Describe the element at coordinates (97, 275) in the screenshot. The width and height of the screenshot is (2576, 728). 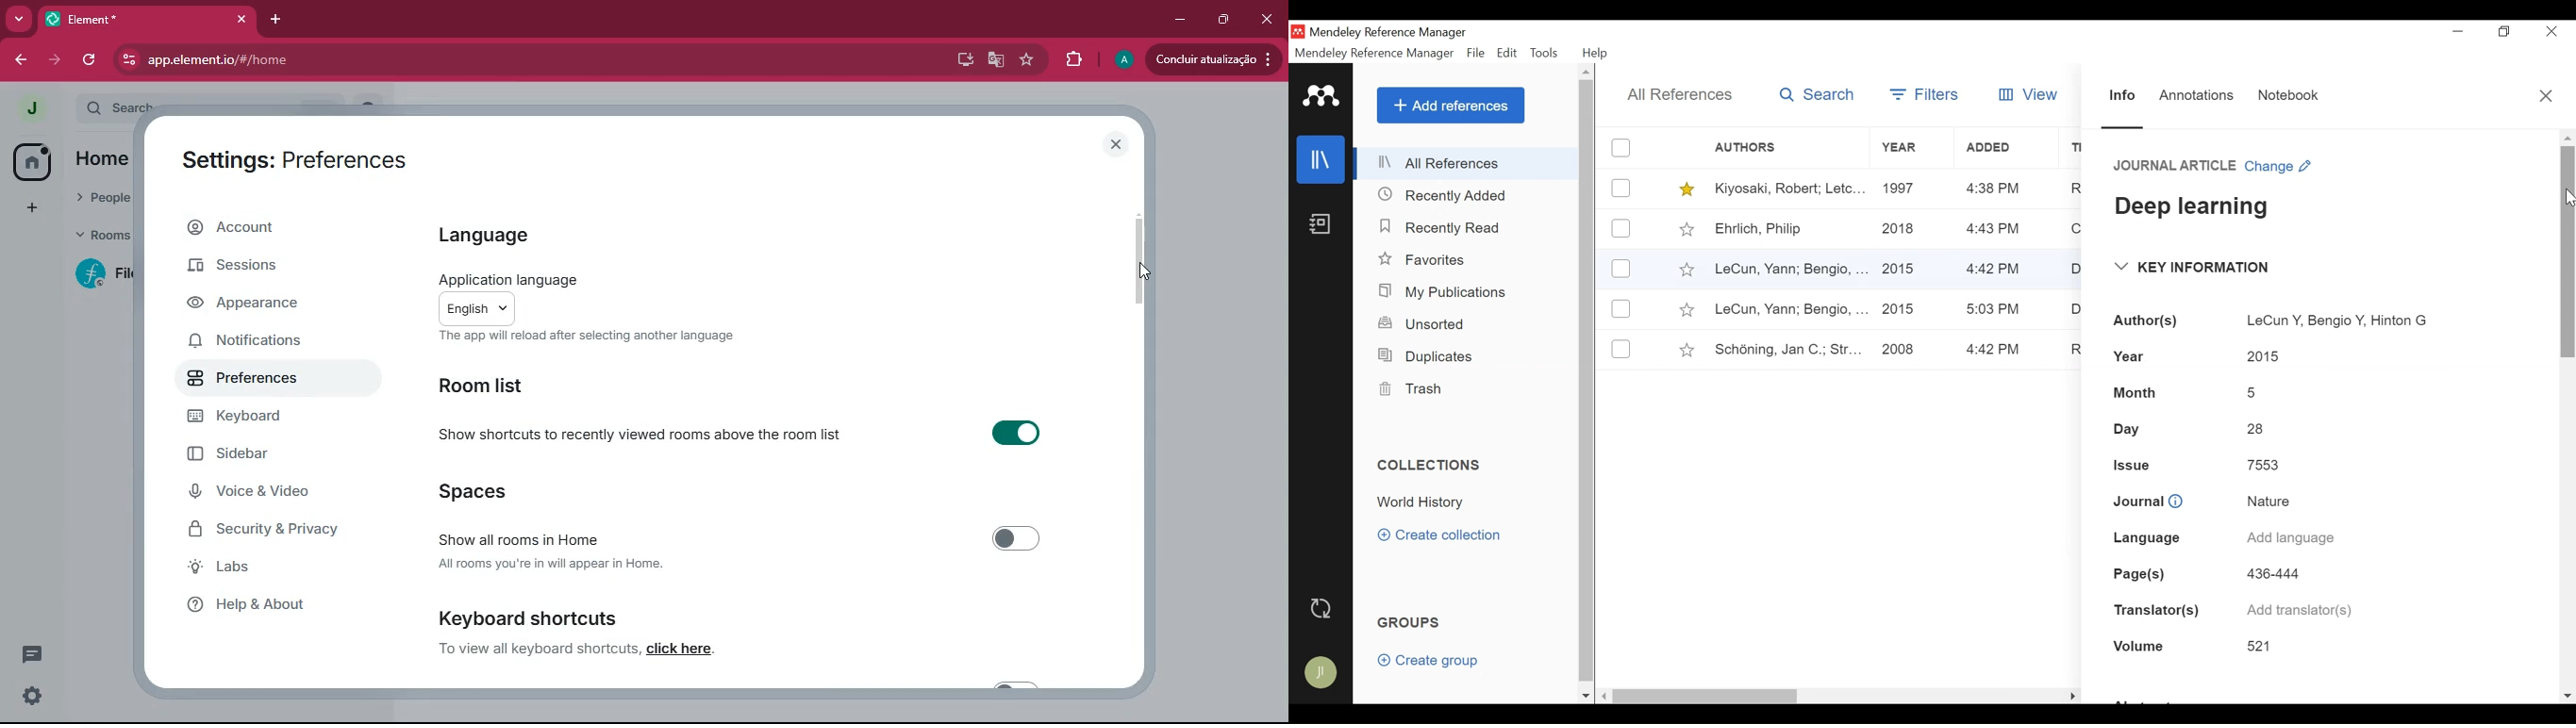
I see `f fil` at that location.